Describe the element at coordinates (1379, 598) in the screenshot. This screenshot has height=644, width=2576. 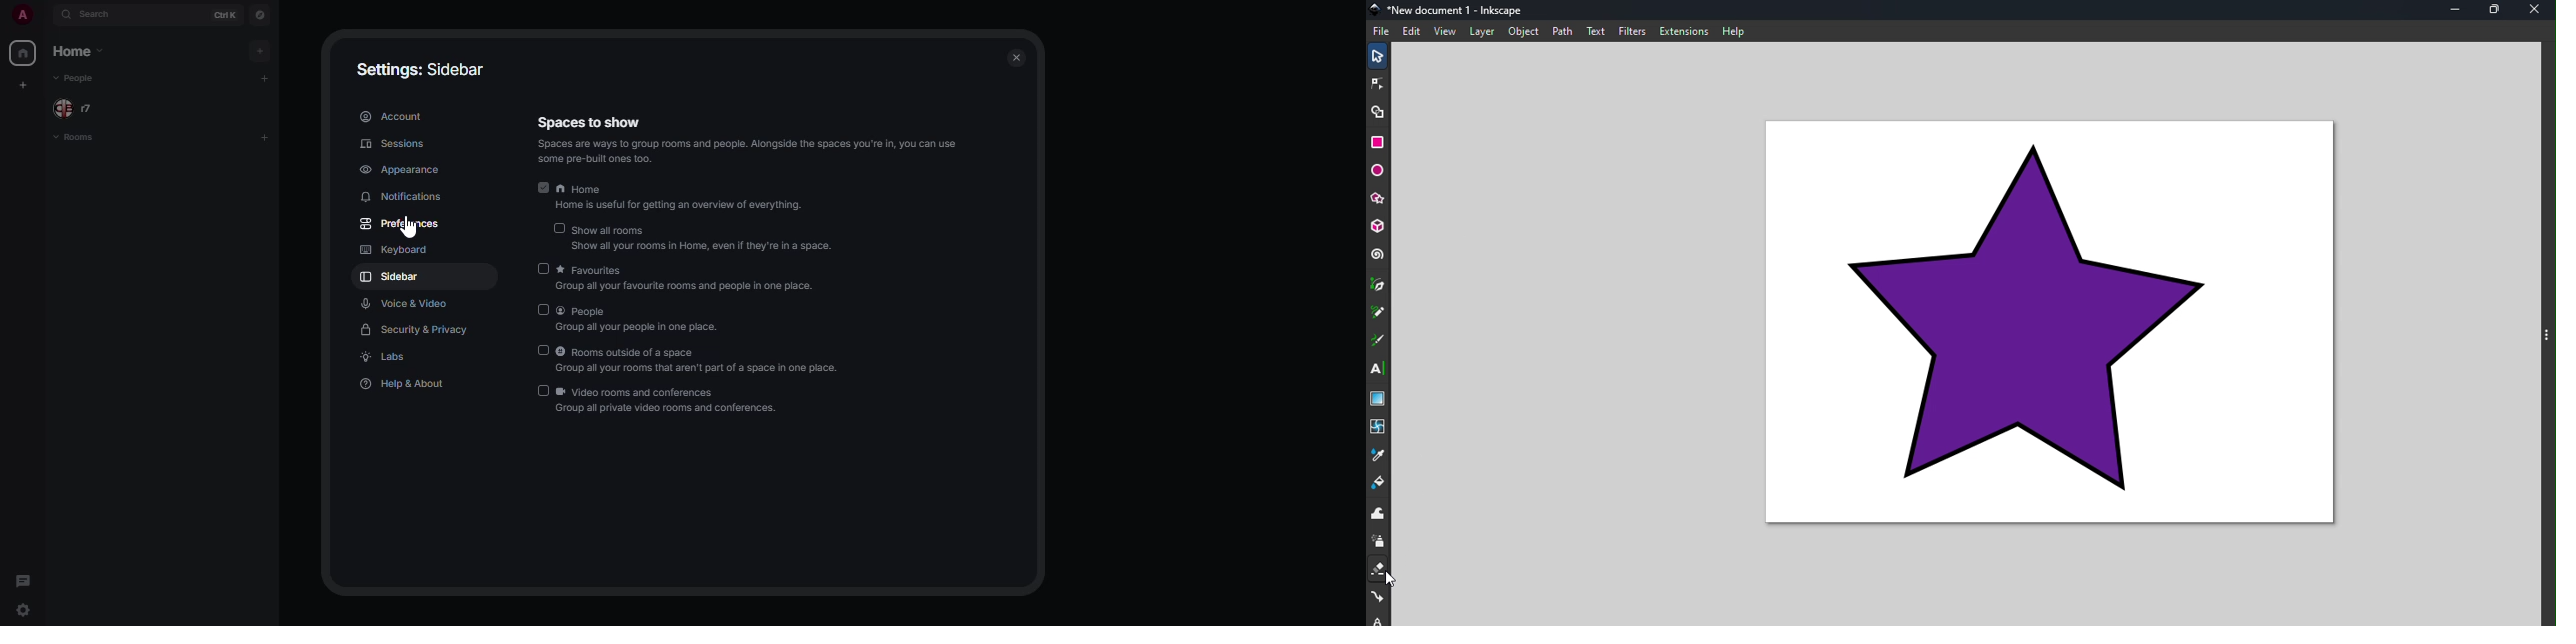
I see `connector tool` at that location.